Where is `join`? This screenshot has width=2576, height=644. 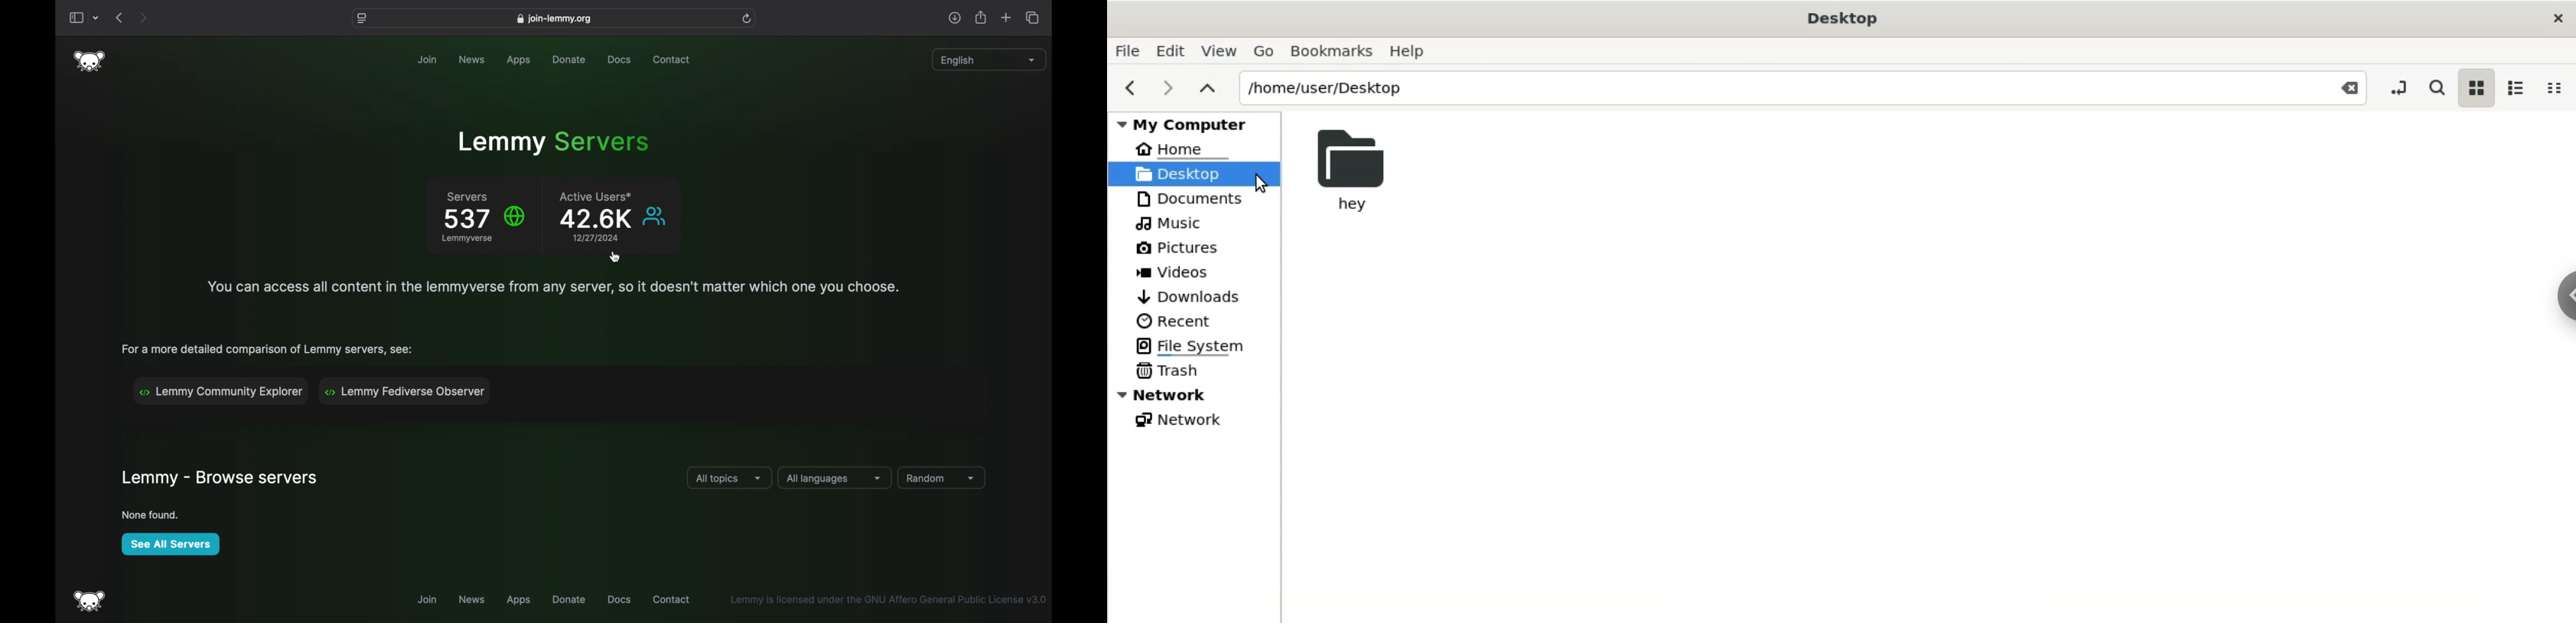 join is located at coordinates (427, 59).